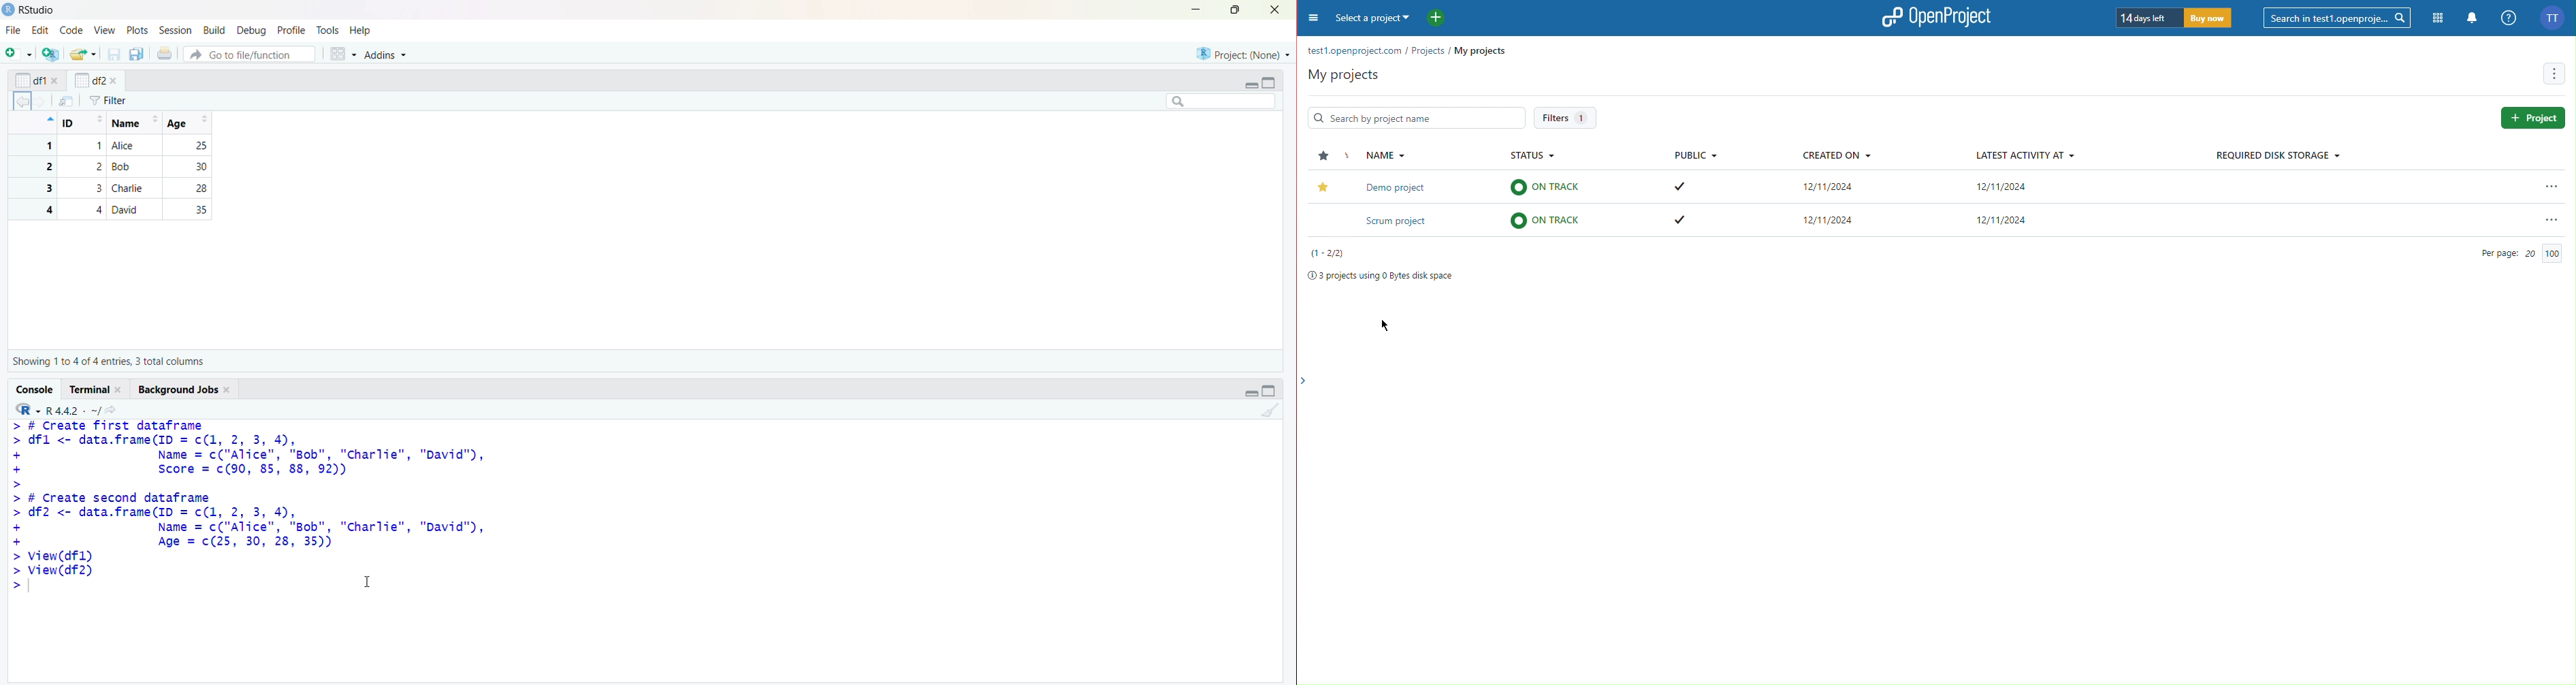 The height and width of the screenshot is (700, 2576). Describe the element at coordinates (116, 167) in the screenshot. I see `2 2 Bob 30` at that location.